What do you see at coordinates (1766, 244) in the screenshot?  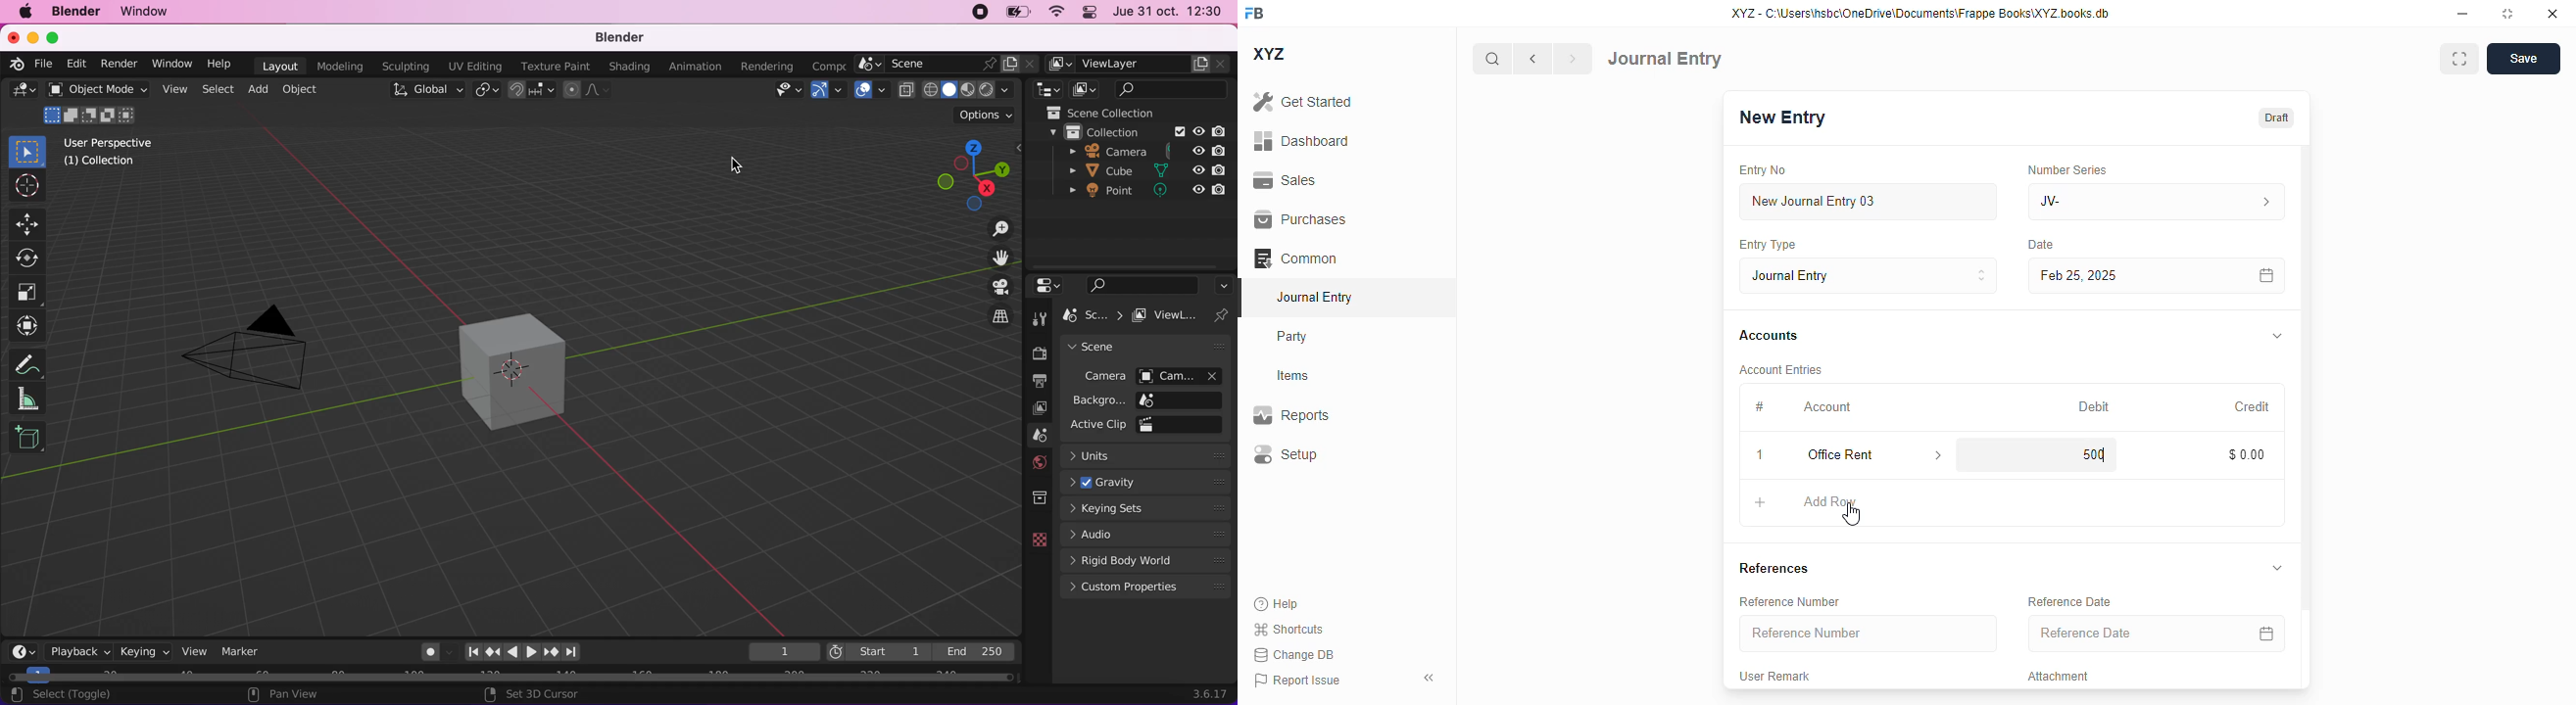 I see `entry type` at bounding box center [1766, 244].